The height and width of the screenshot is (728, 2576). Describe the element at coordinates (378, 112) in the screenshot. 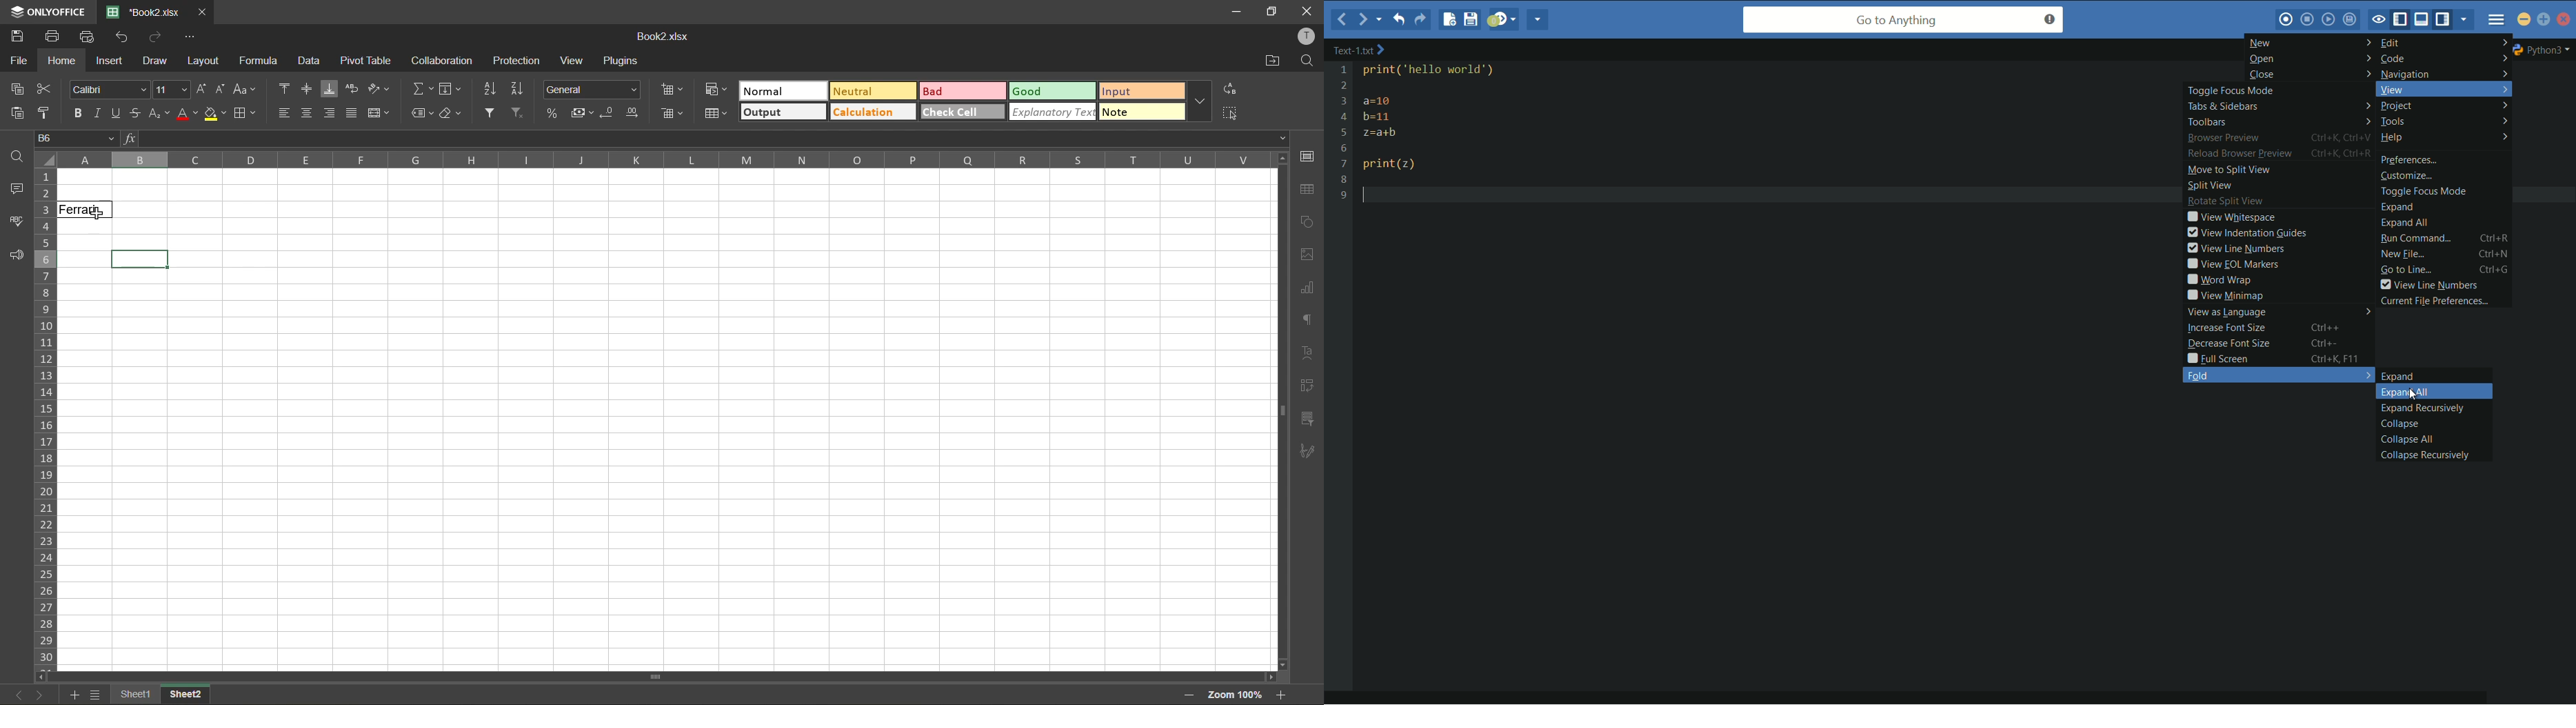

I see `merge and center` at that location.